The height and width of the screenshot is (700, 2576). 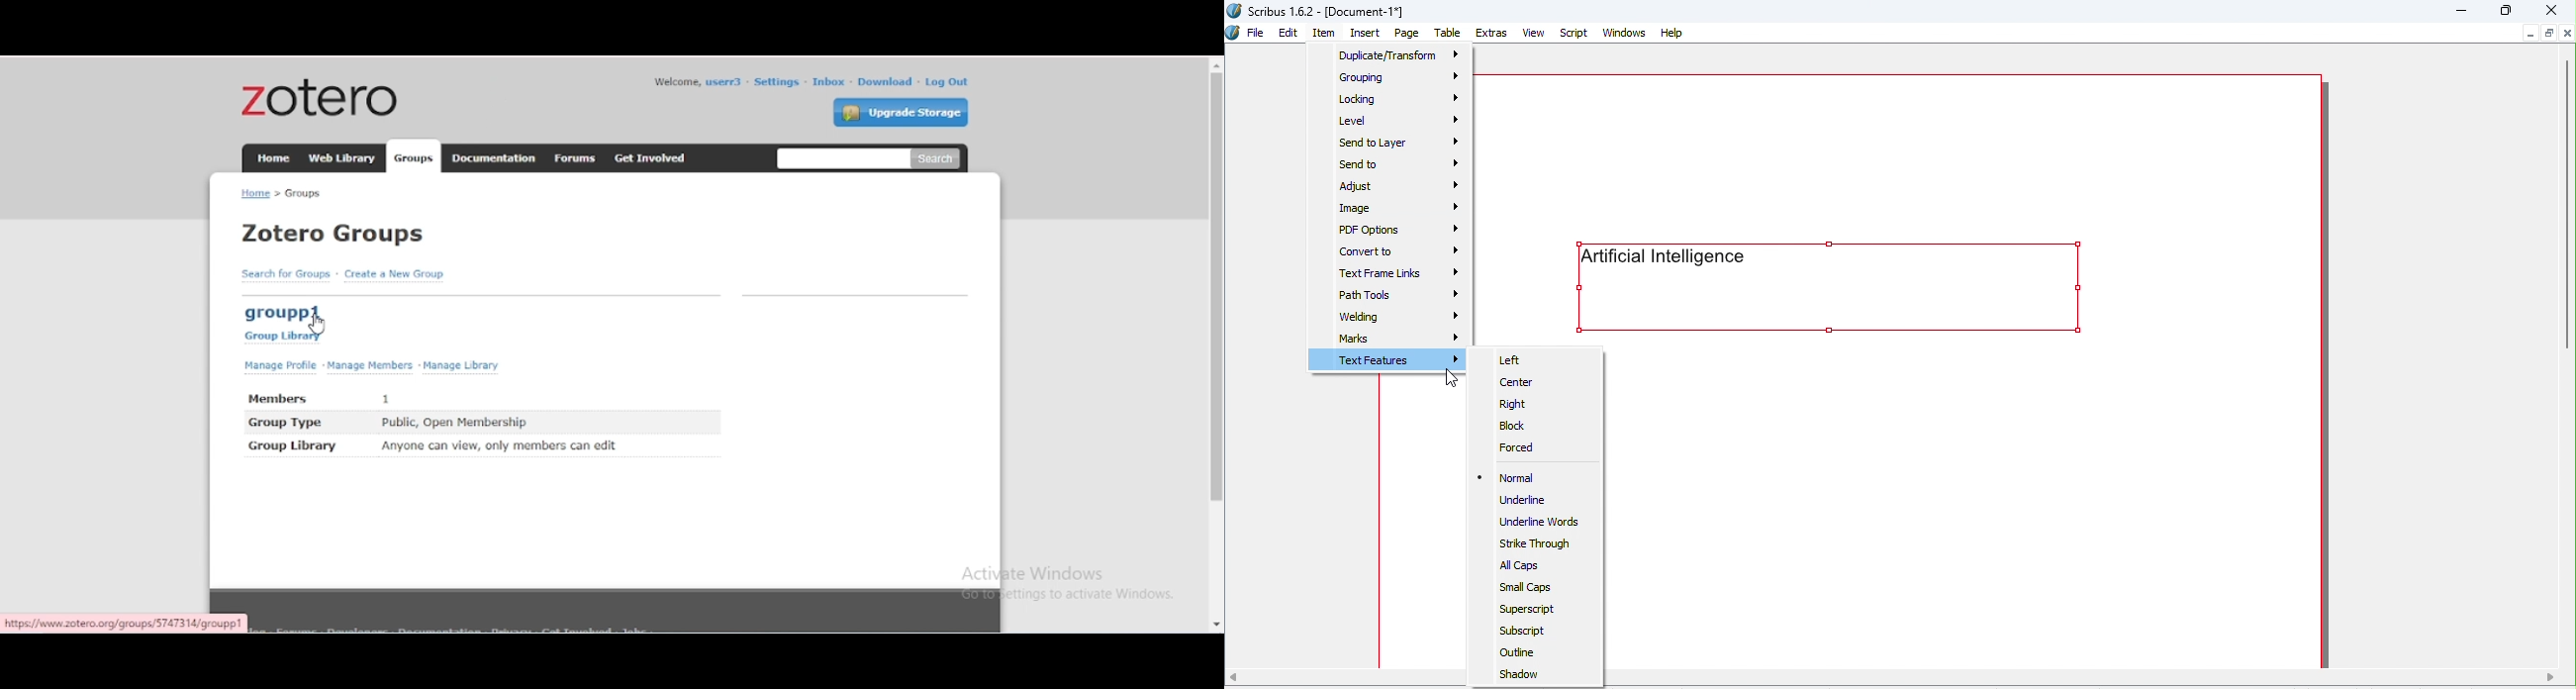 What do you see at coordinates (1403, 317) in the screenshot?
I see `Welding` at bounding box center [1403, 317].